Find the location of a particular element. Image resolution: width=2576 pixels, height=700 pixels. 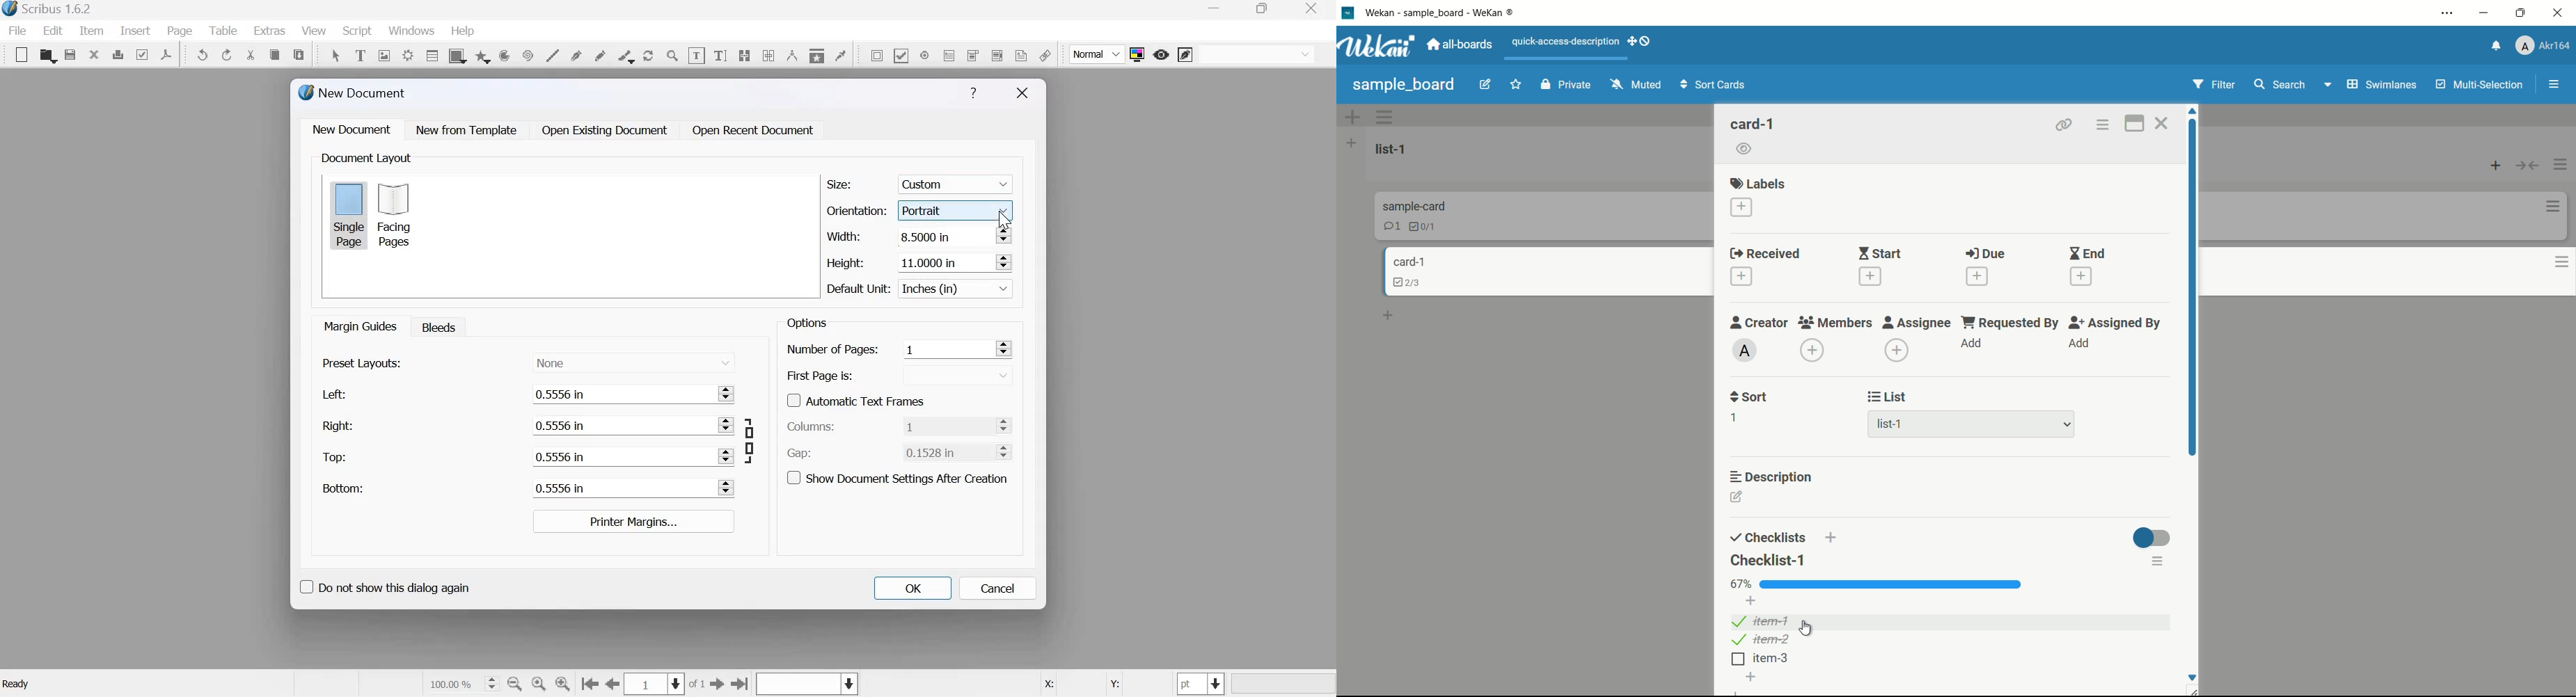

rotate item is located at coordinates (647, 54).